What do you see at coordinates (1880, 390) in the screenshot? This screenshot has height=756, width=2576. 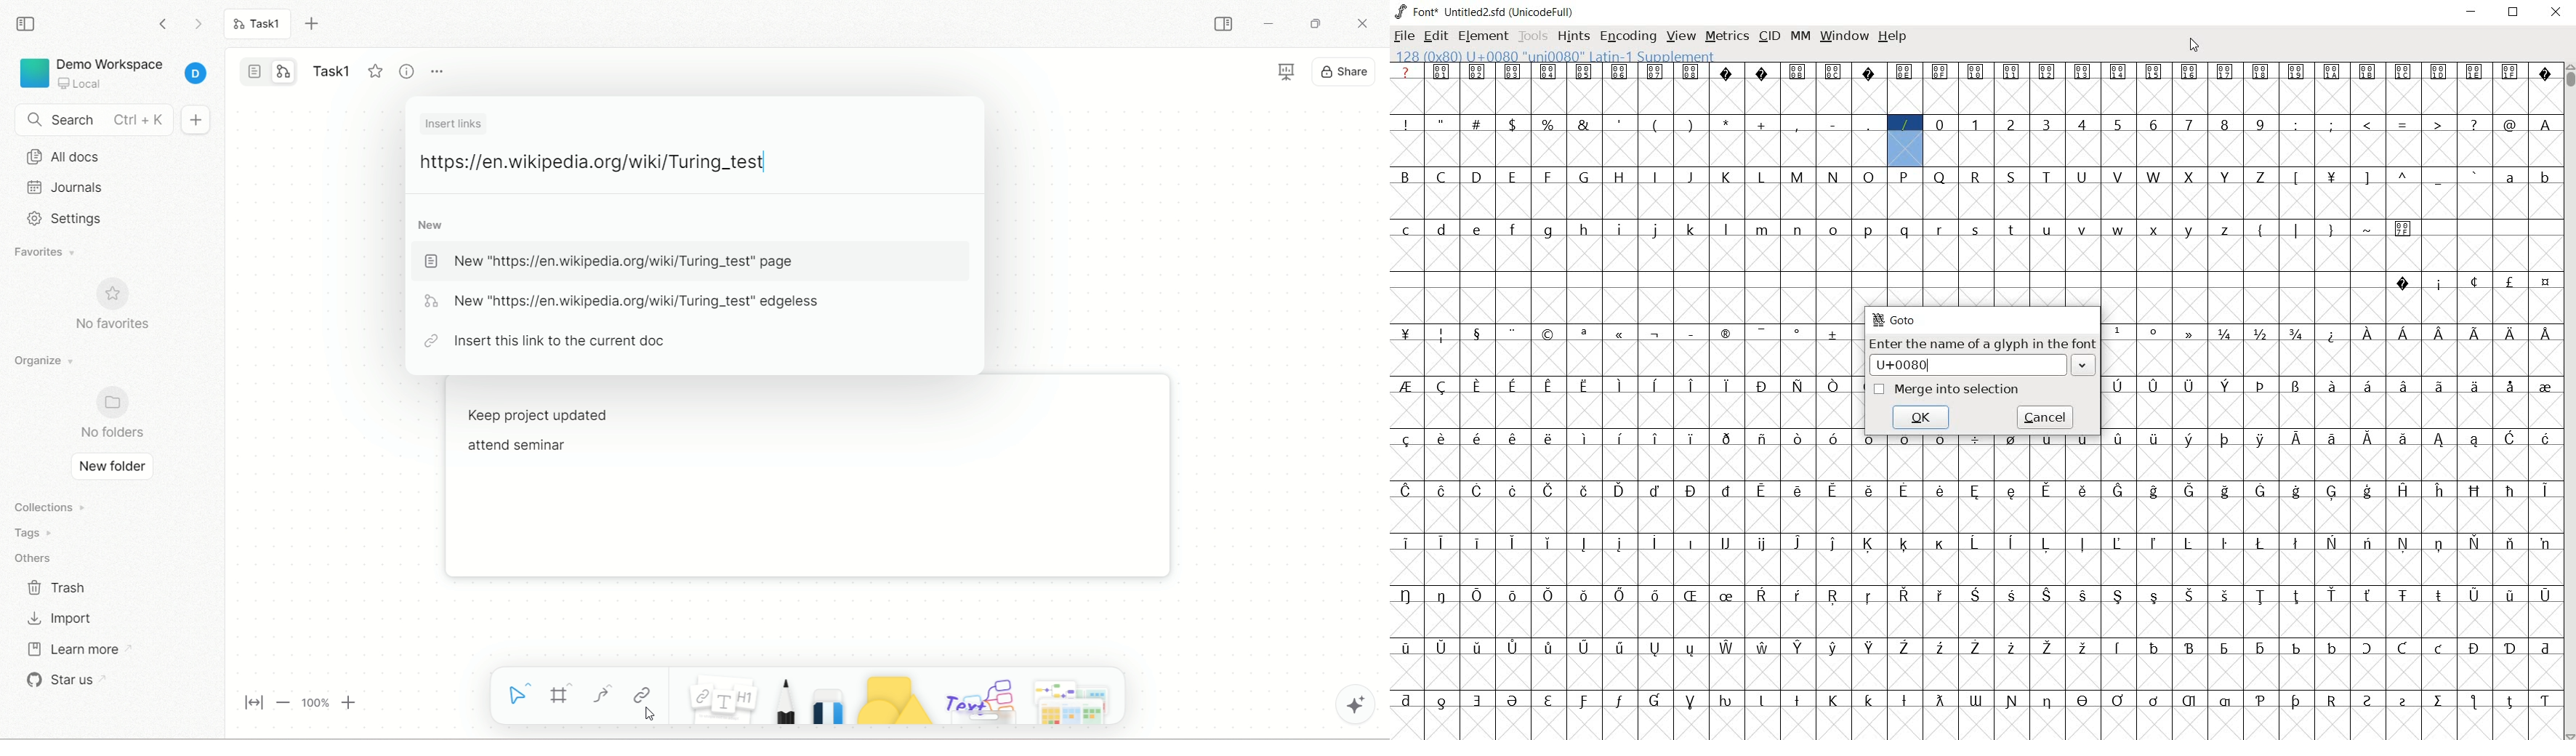 I see `checkbox` at bounding box center [1880, 390].